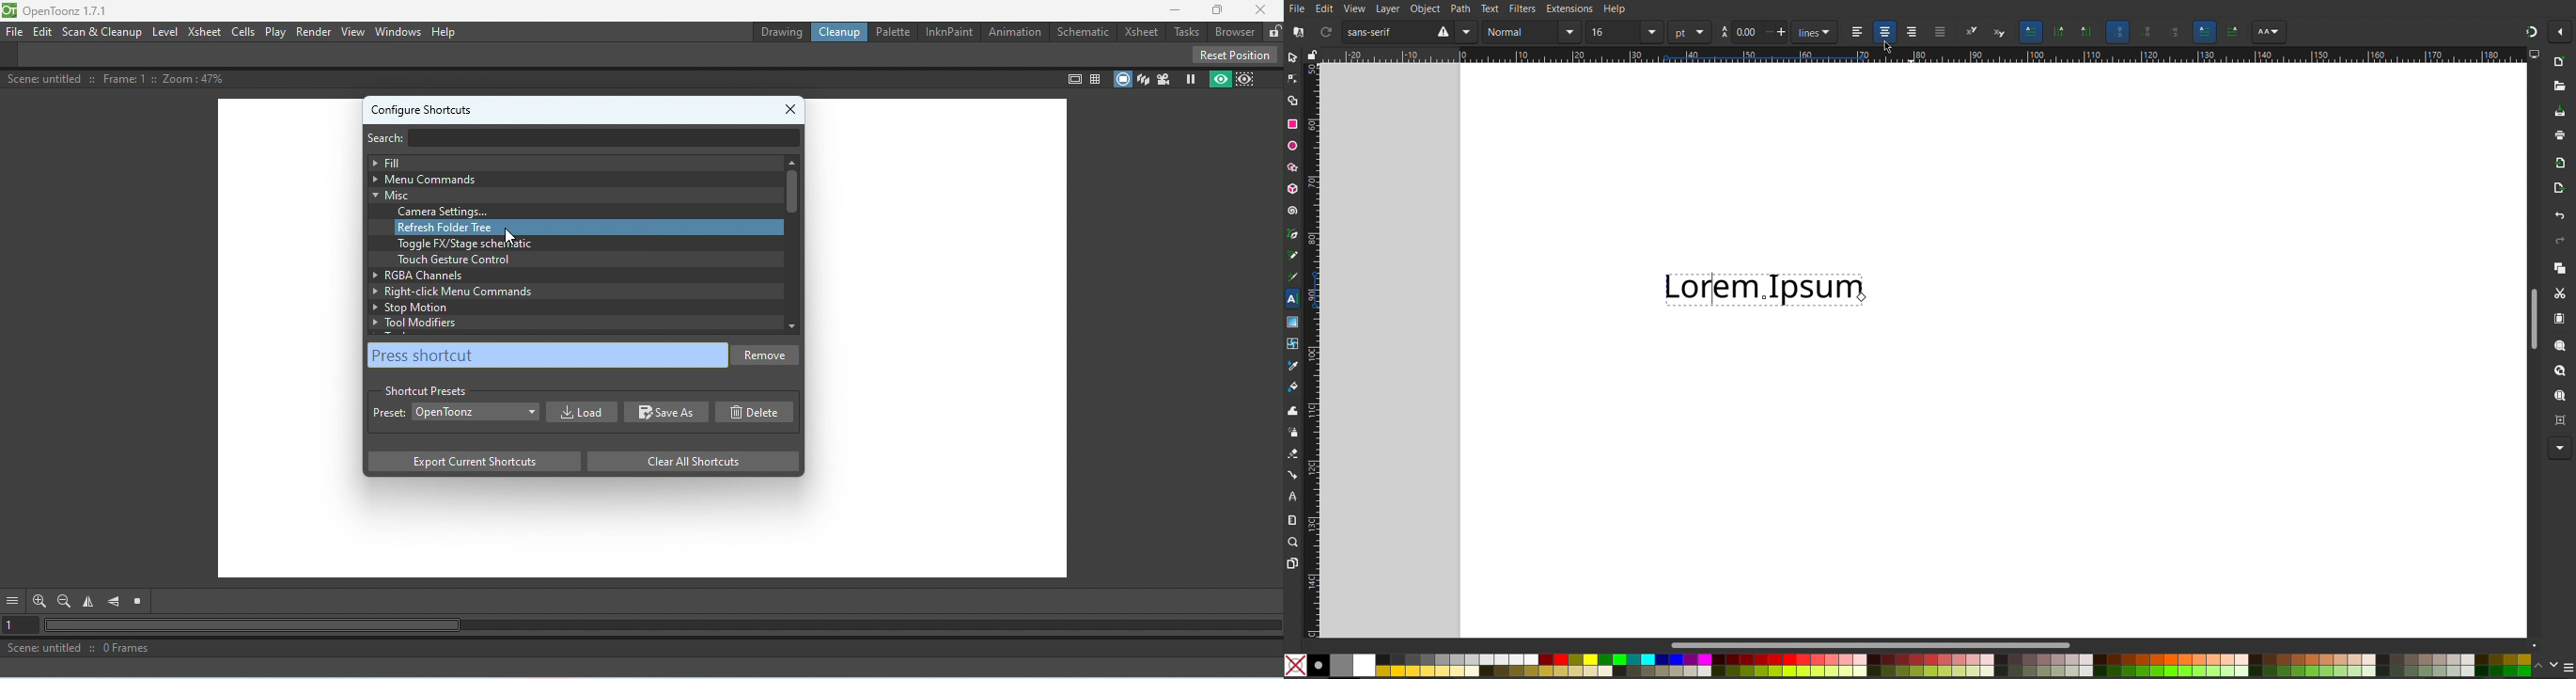 The image size is (2576, 700). I want to click on Tweak Tool, so click(1296, 410).